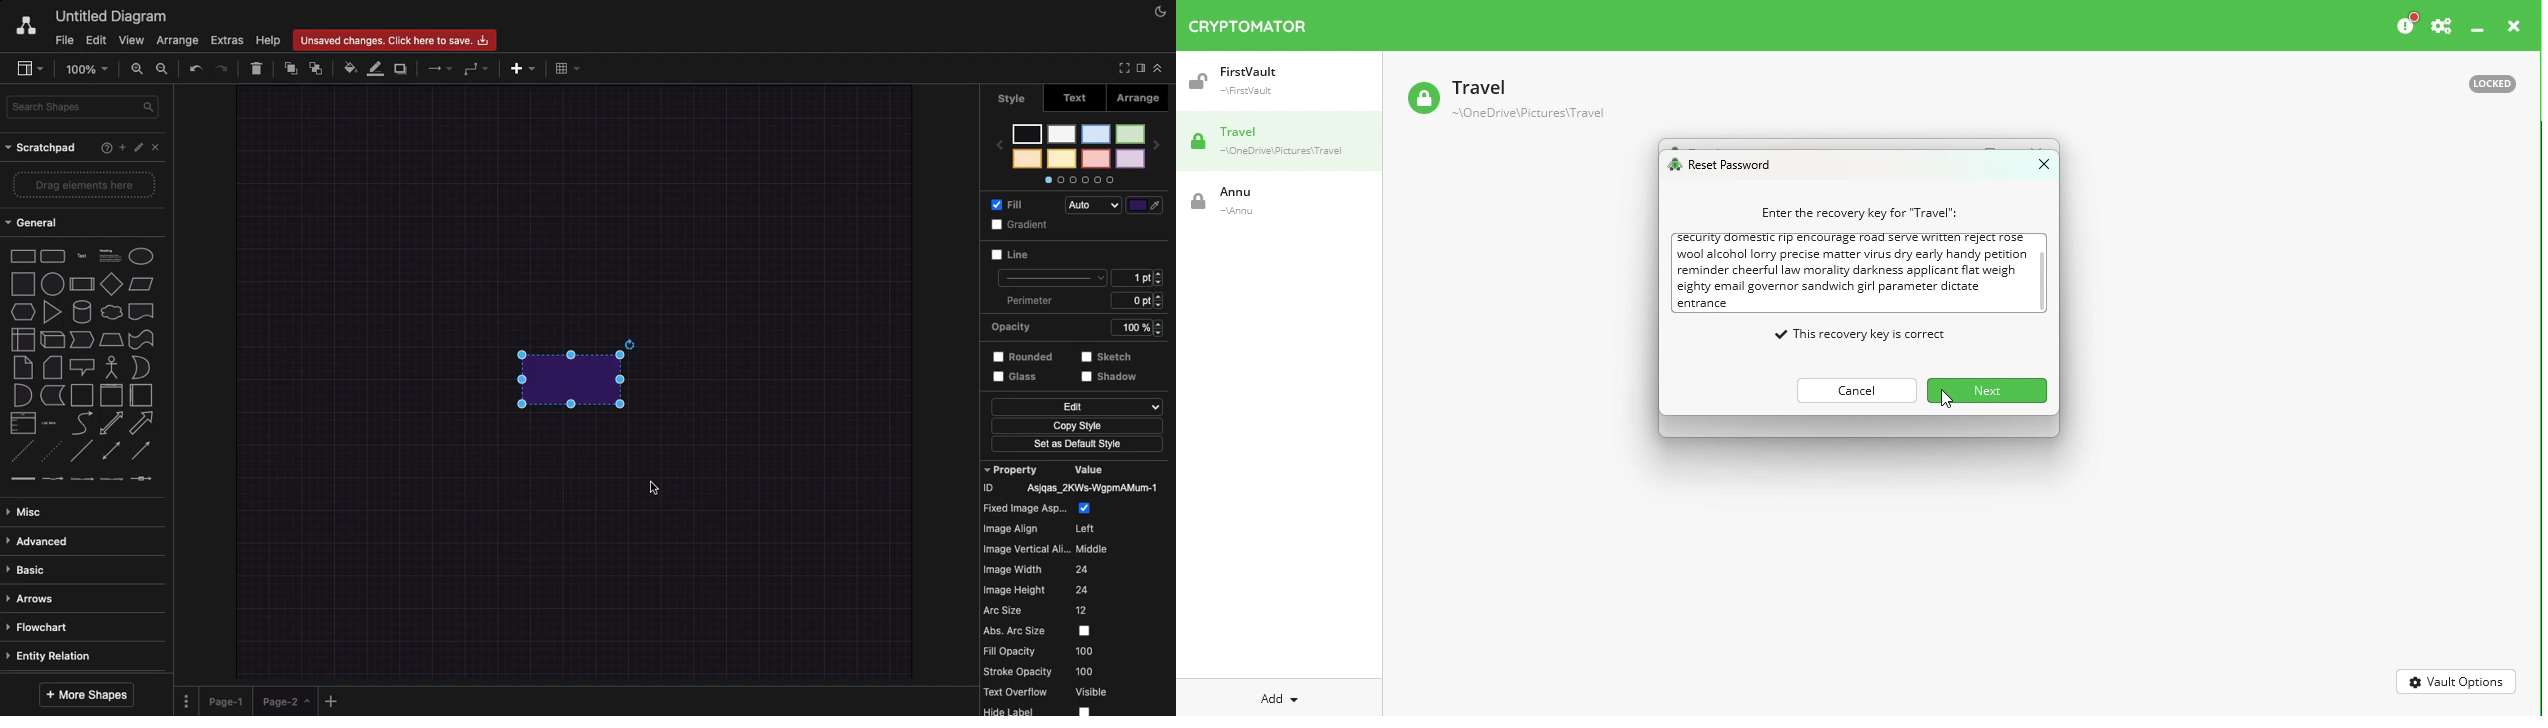  What do you see at coordinates (290, 66) in the screenshot?
I see `To front ` at bounding box center [290, 66].